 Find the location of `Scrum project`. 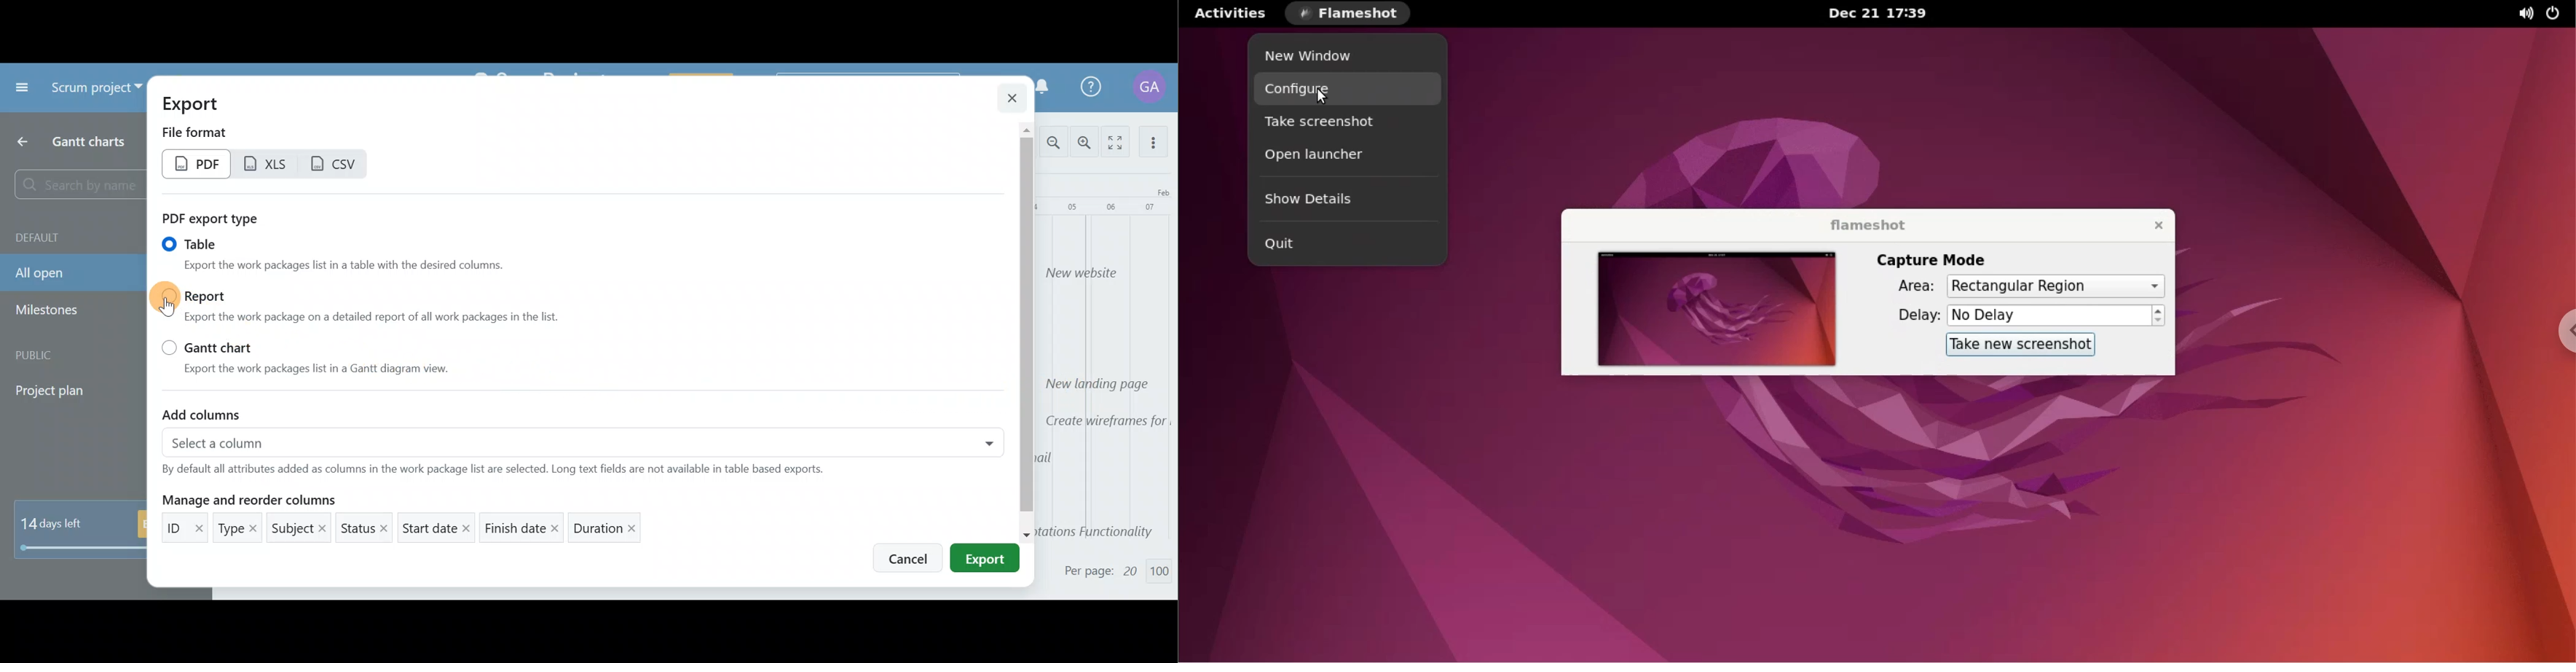

Scrum project is located at coordinates (96, 87).